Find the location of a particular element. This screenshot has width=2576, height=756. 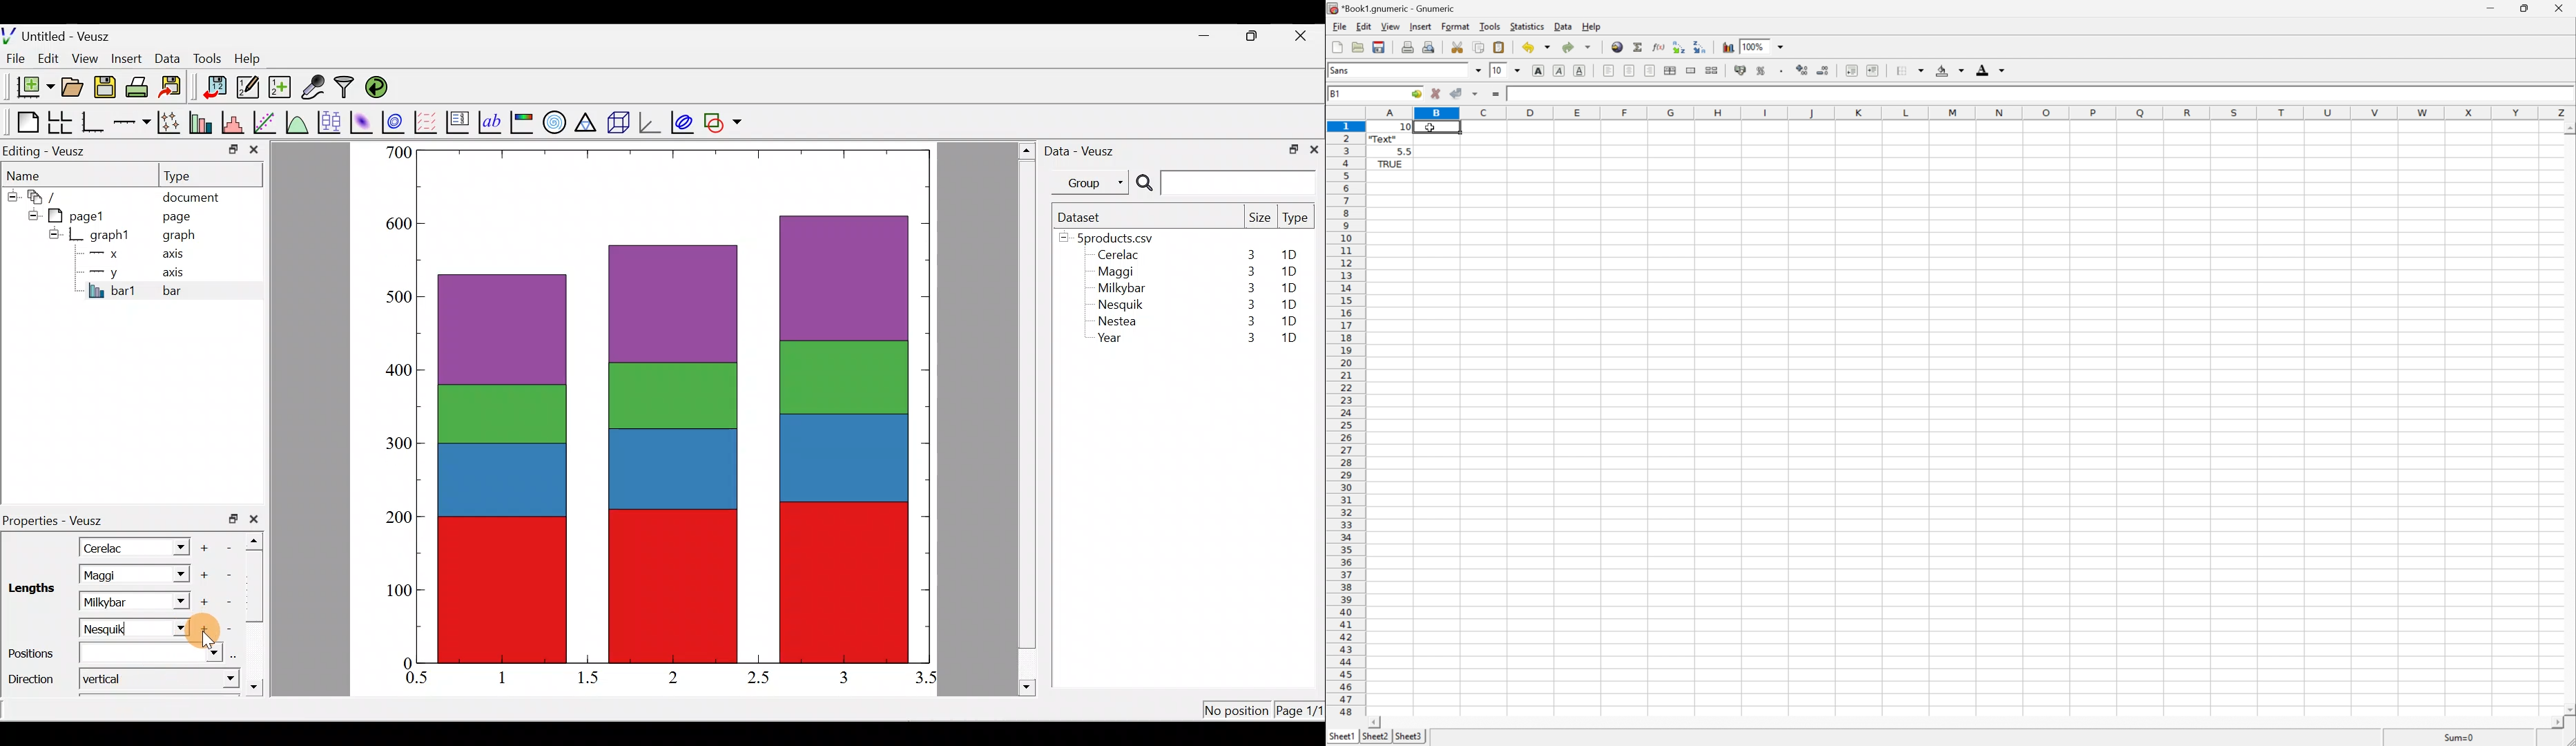

restore down is located at coordinates (233, 519).